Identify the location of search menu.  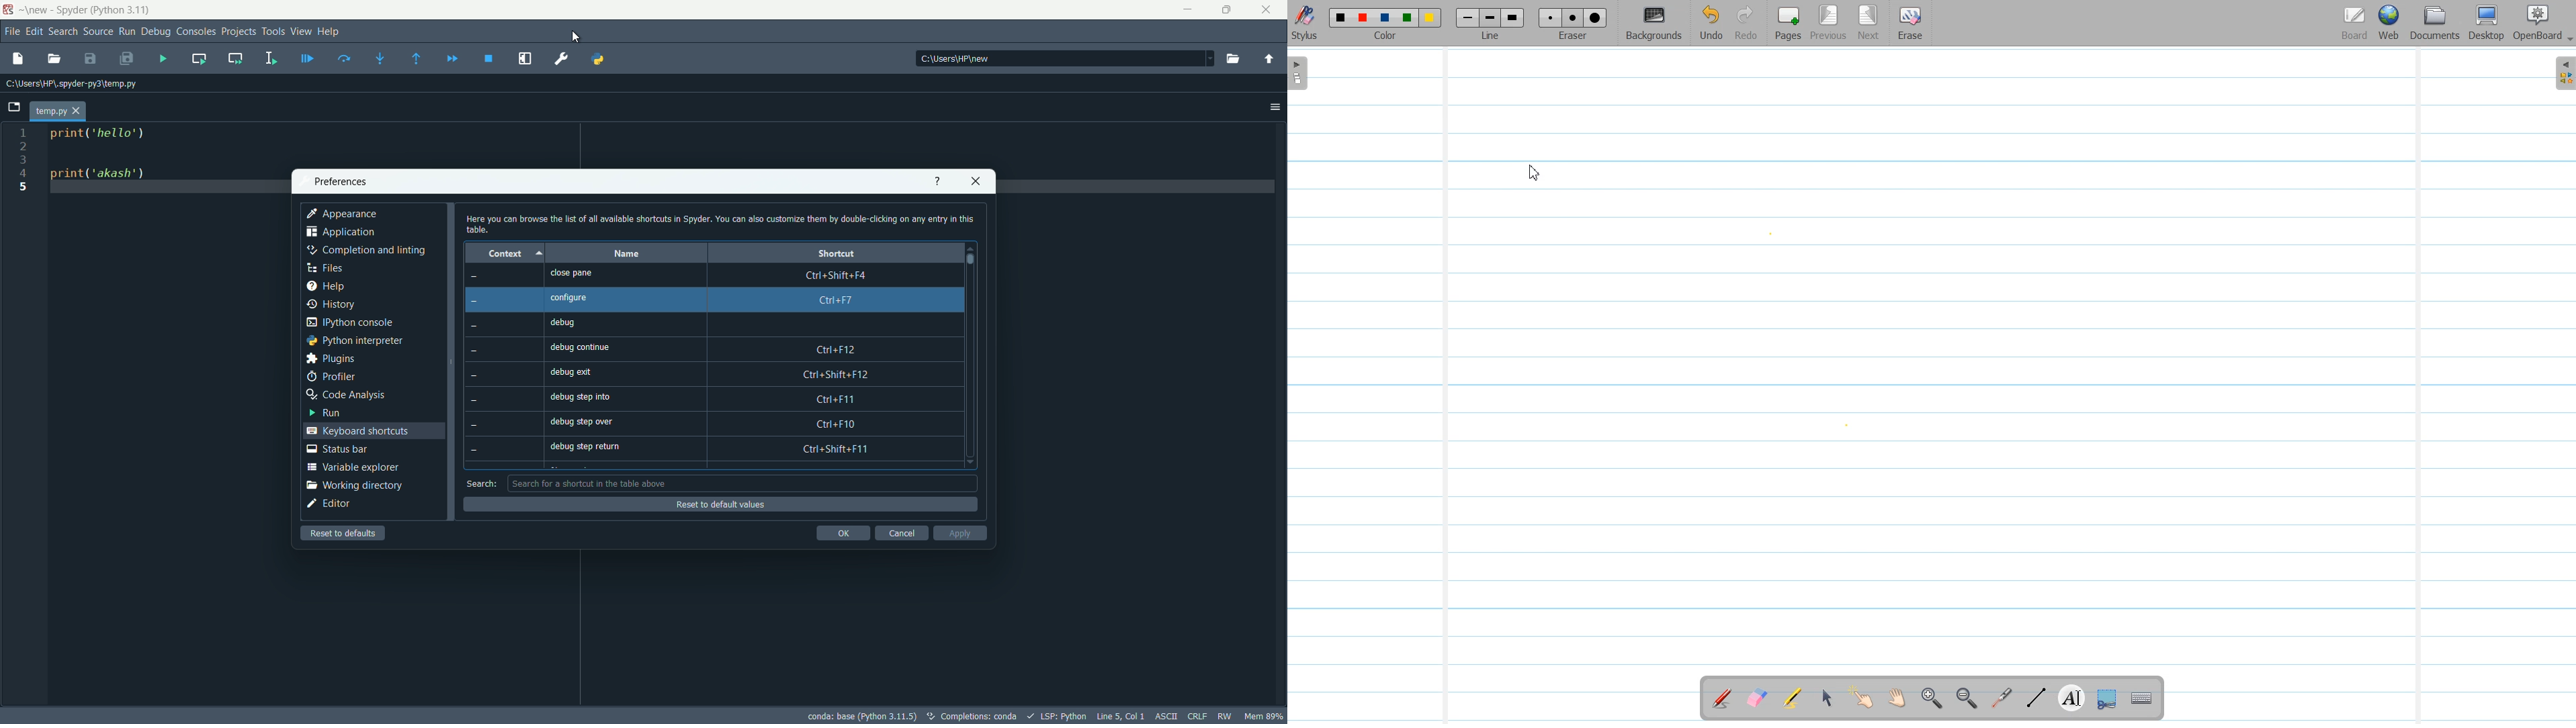
(64, 32).